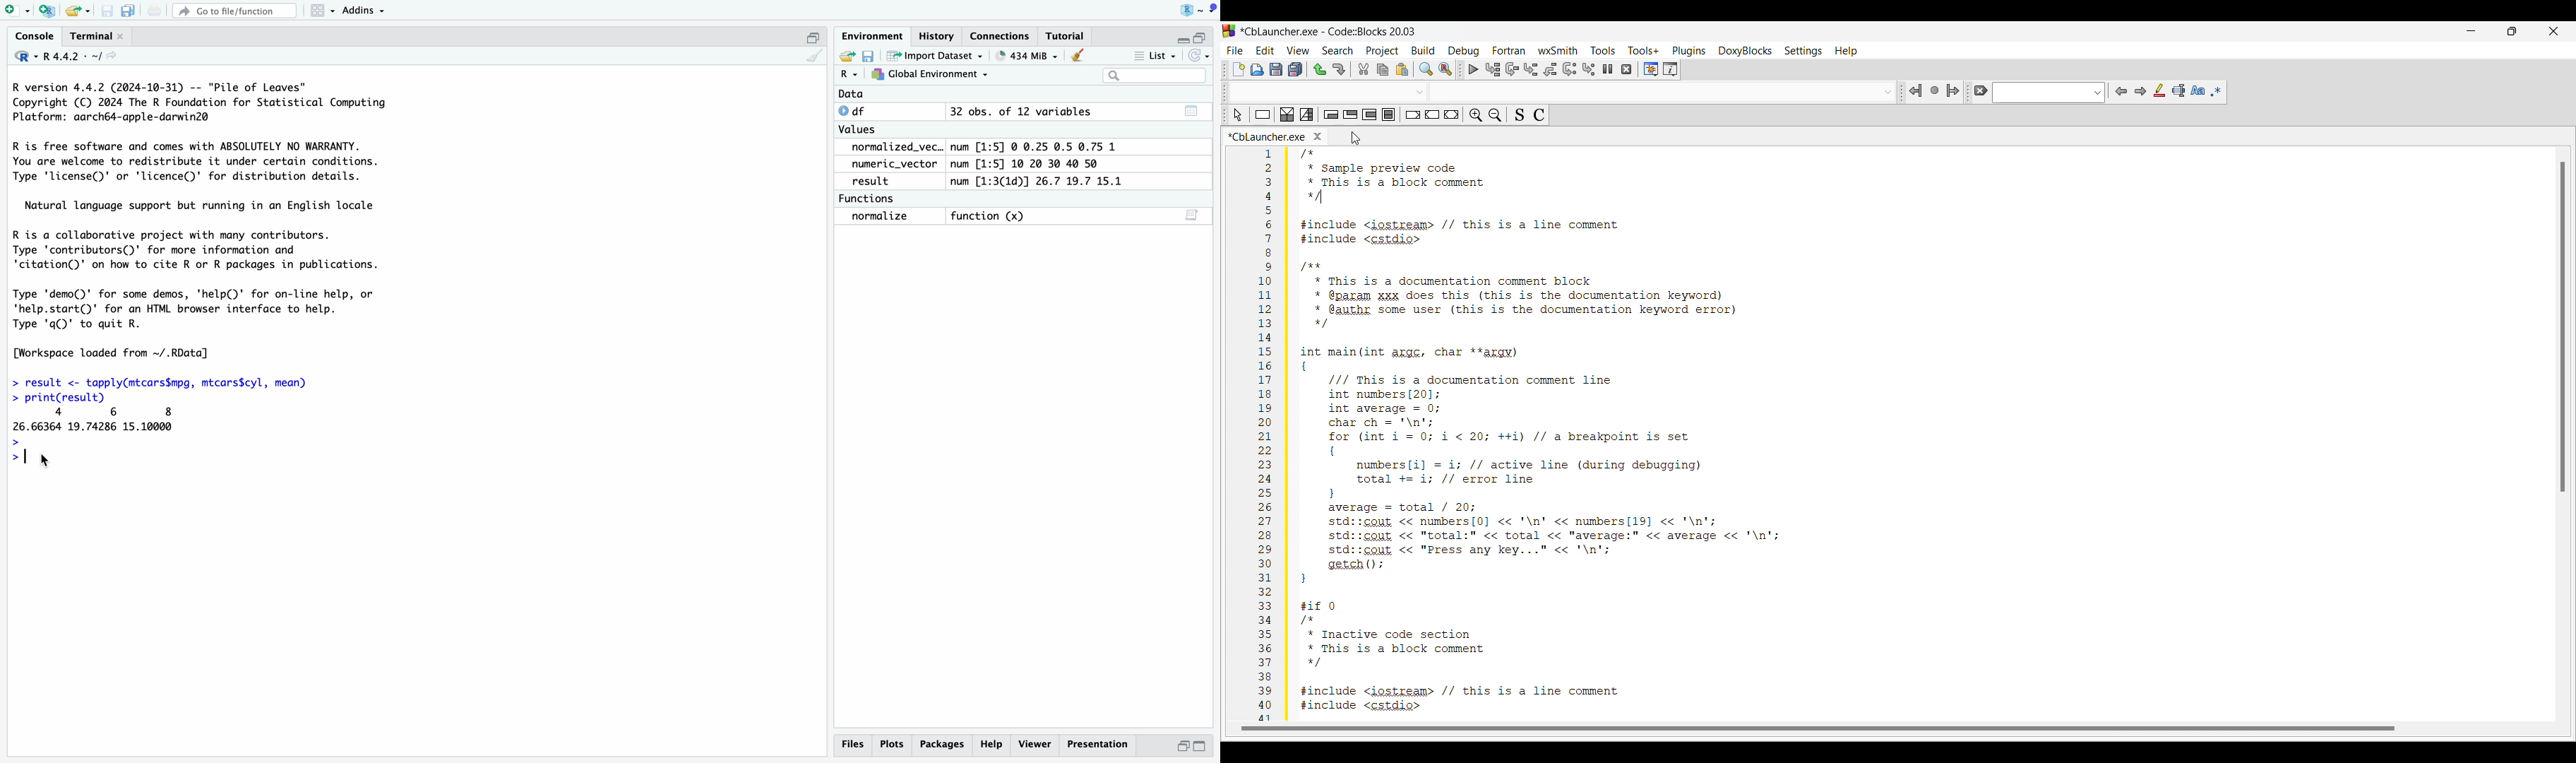 This screenshot has height=784, width=2576. What do you see at coordinates (1025, 56) in the screenshot?
I see `434 MiB` at bounding box center [1025, 56].